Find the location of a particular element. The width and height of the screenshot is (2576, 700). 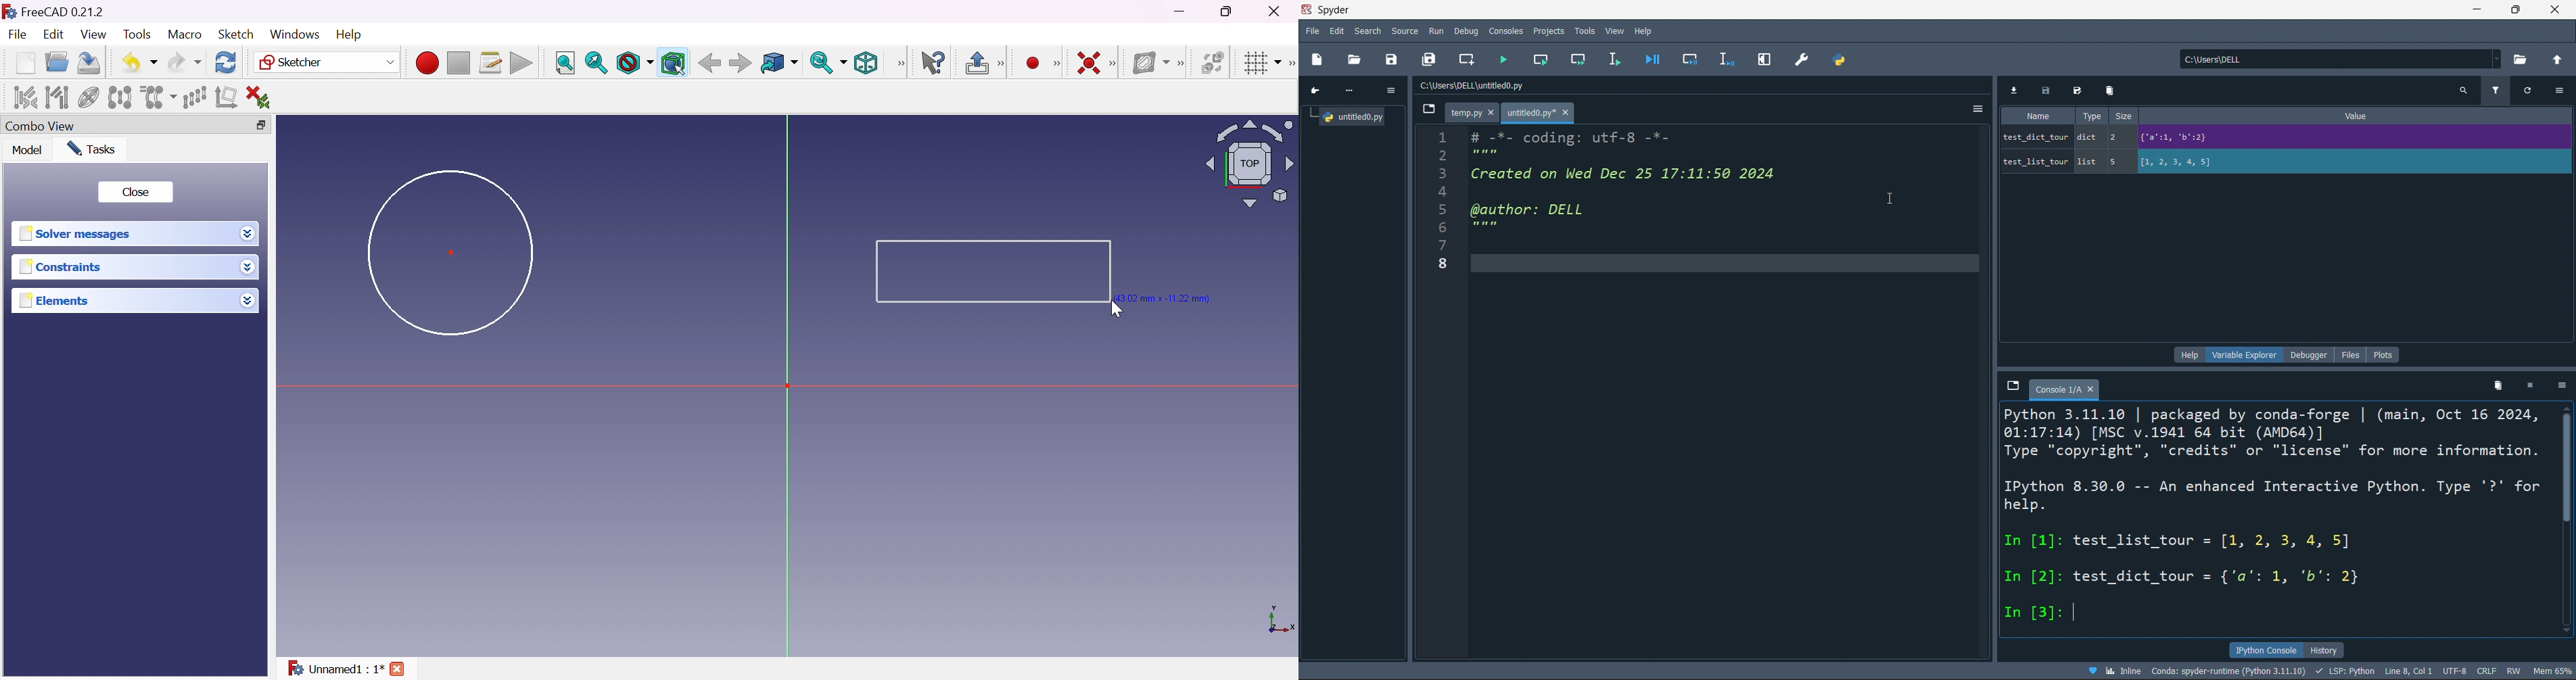

Bounding box is located at coordinates (674, 64).